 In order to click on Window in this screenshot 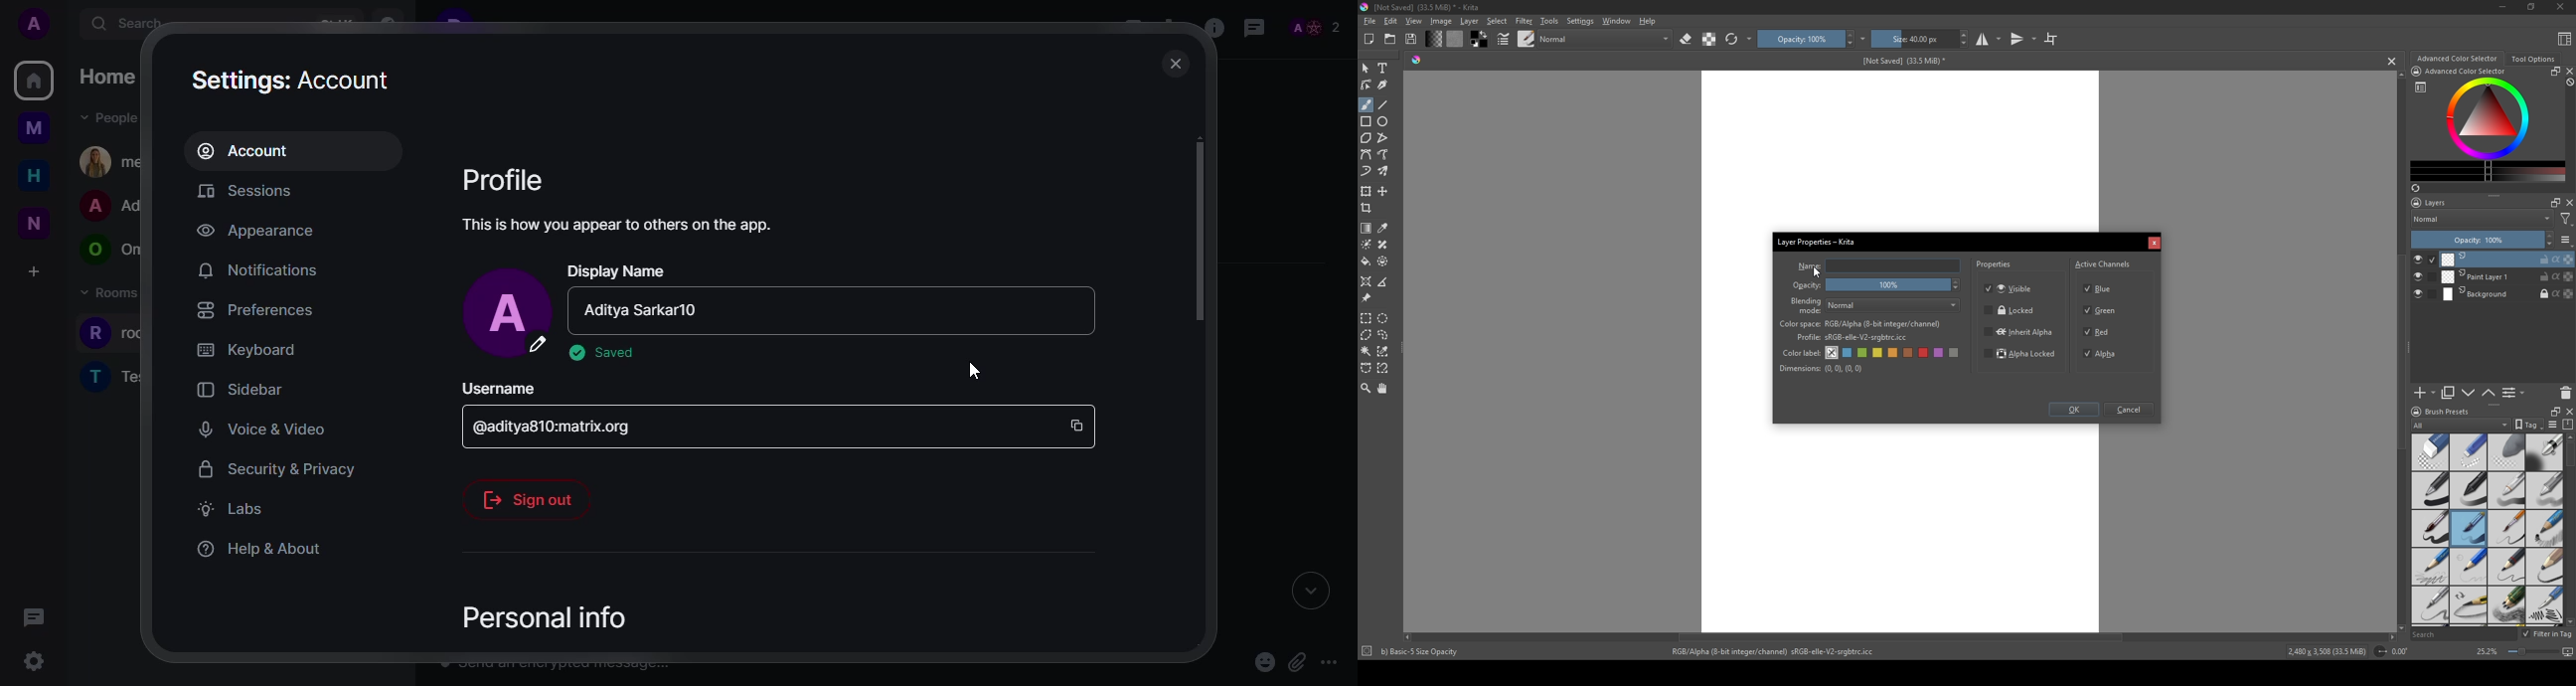, I will do `click(1615, 20)`.